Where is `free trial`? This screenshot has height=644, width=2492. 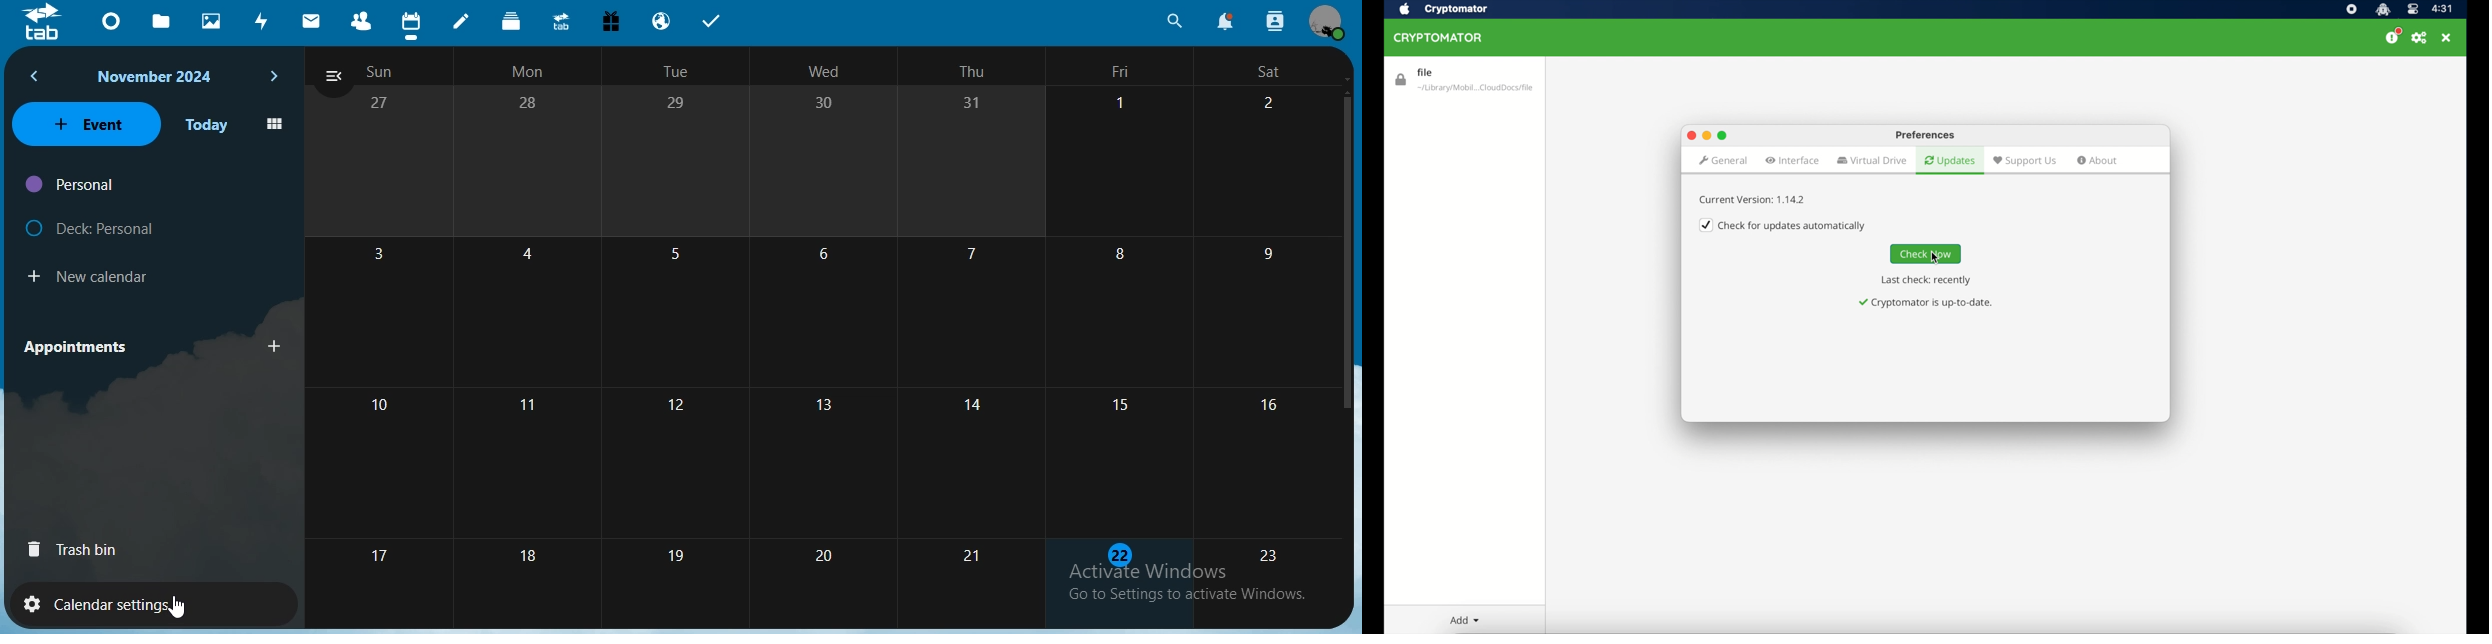
free trial is located at coordinates (610, 21).